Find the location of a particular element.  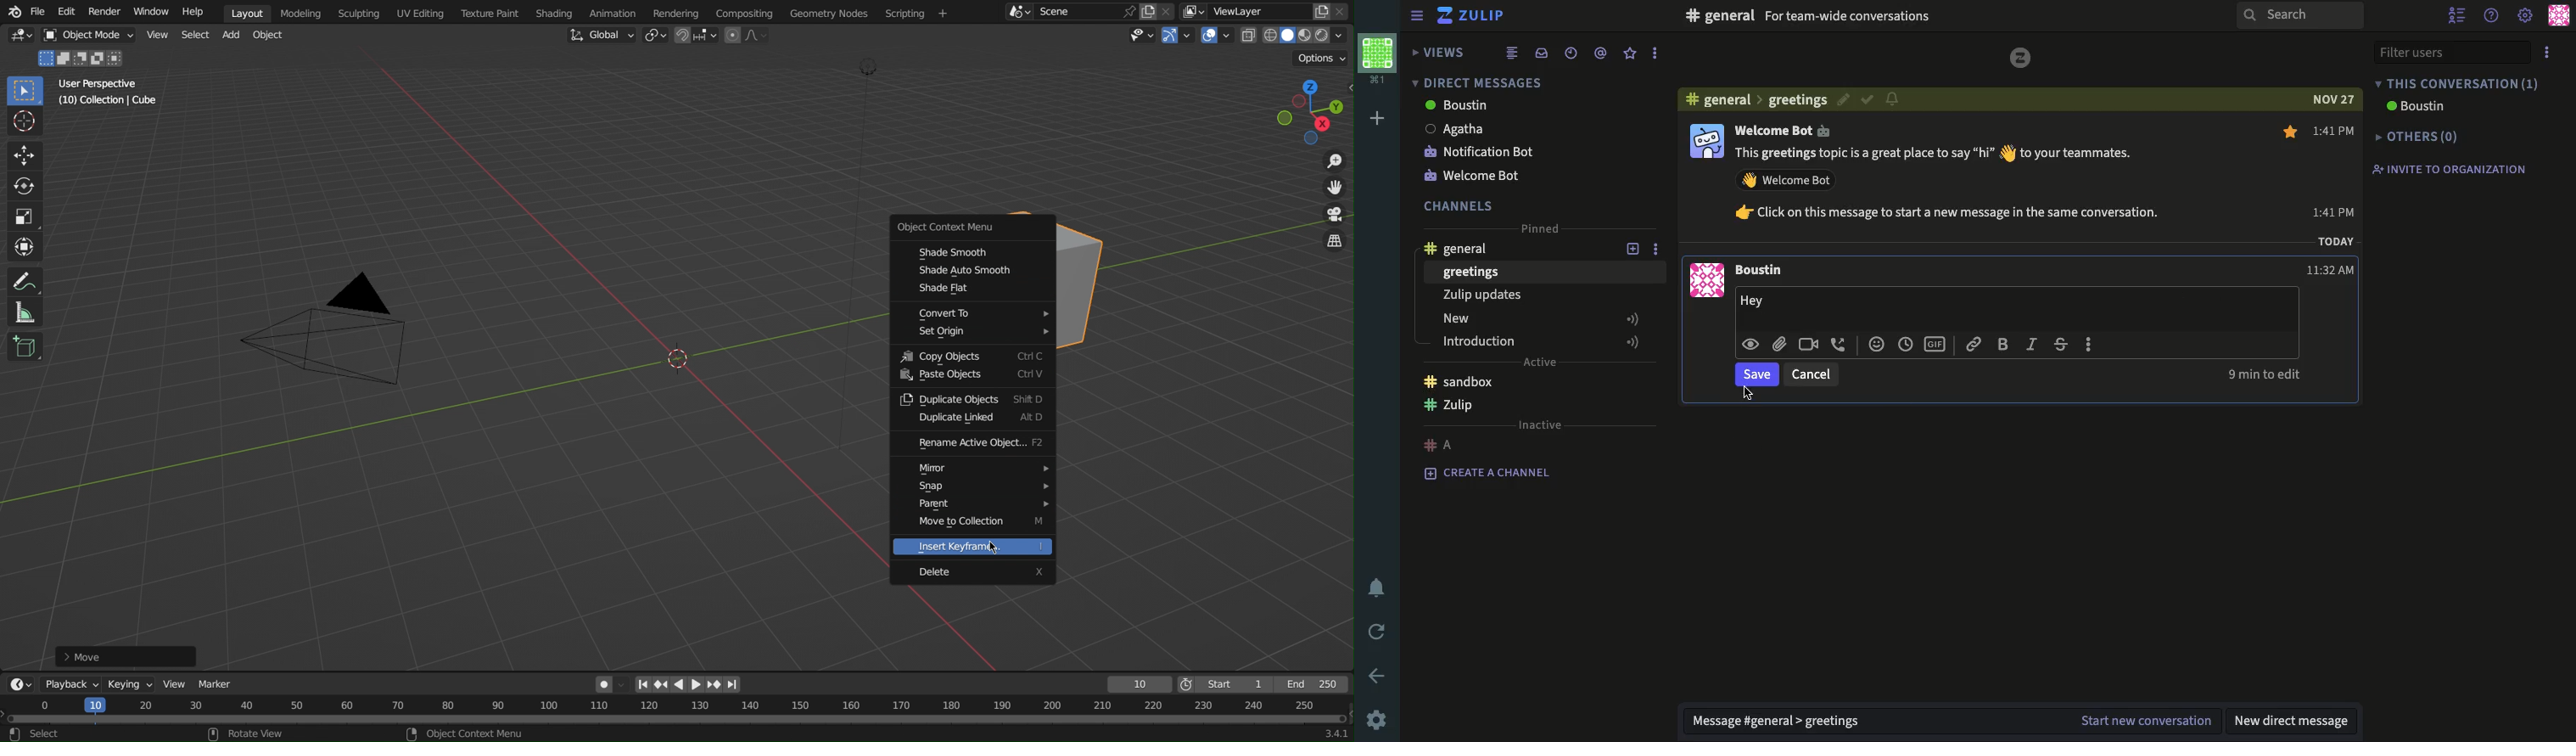

Viewport Shading is located at coordinates (1296, 36).